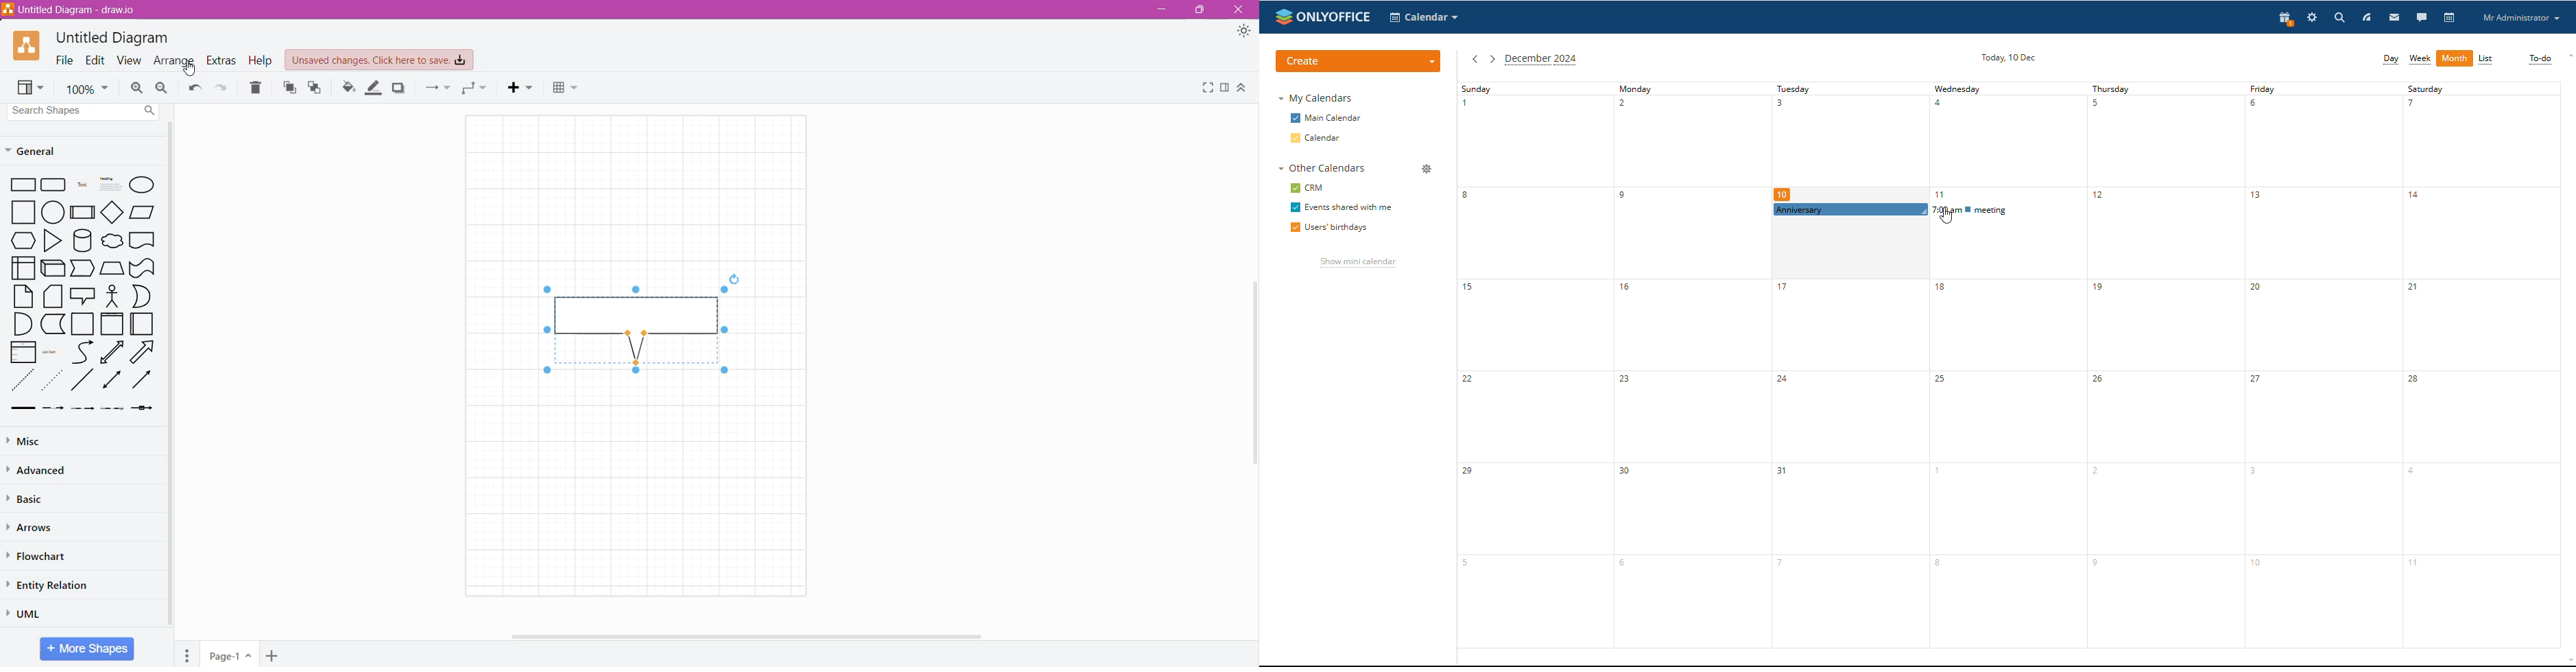 The image size is (2576, 672). Describe the element at coordinates (163, 87) in the screenshot. I see `Zoom Out` at that location.